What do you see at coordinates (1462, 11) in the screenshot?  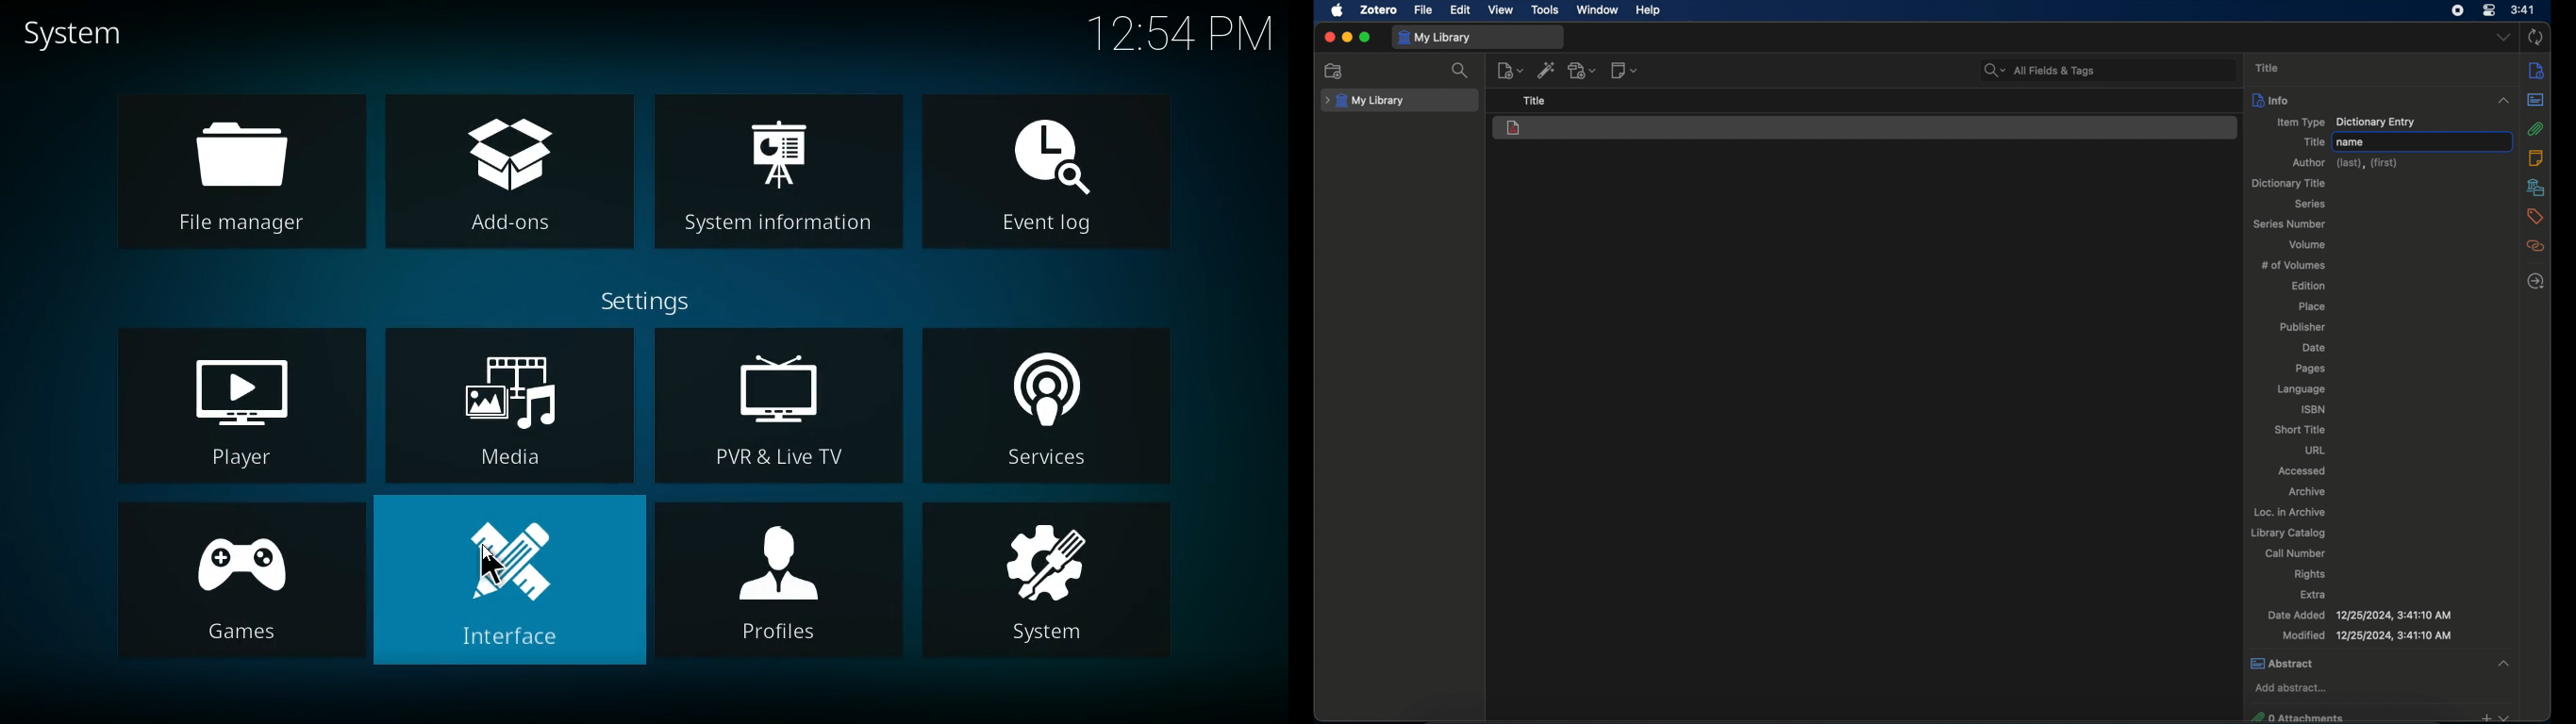 I see `edit` at bounding box center [1462, 11].